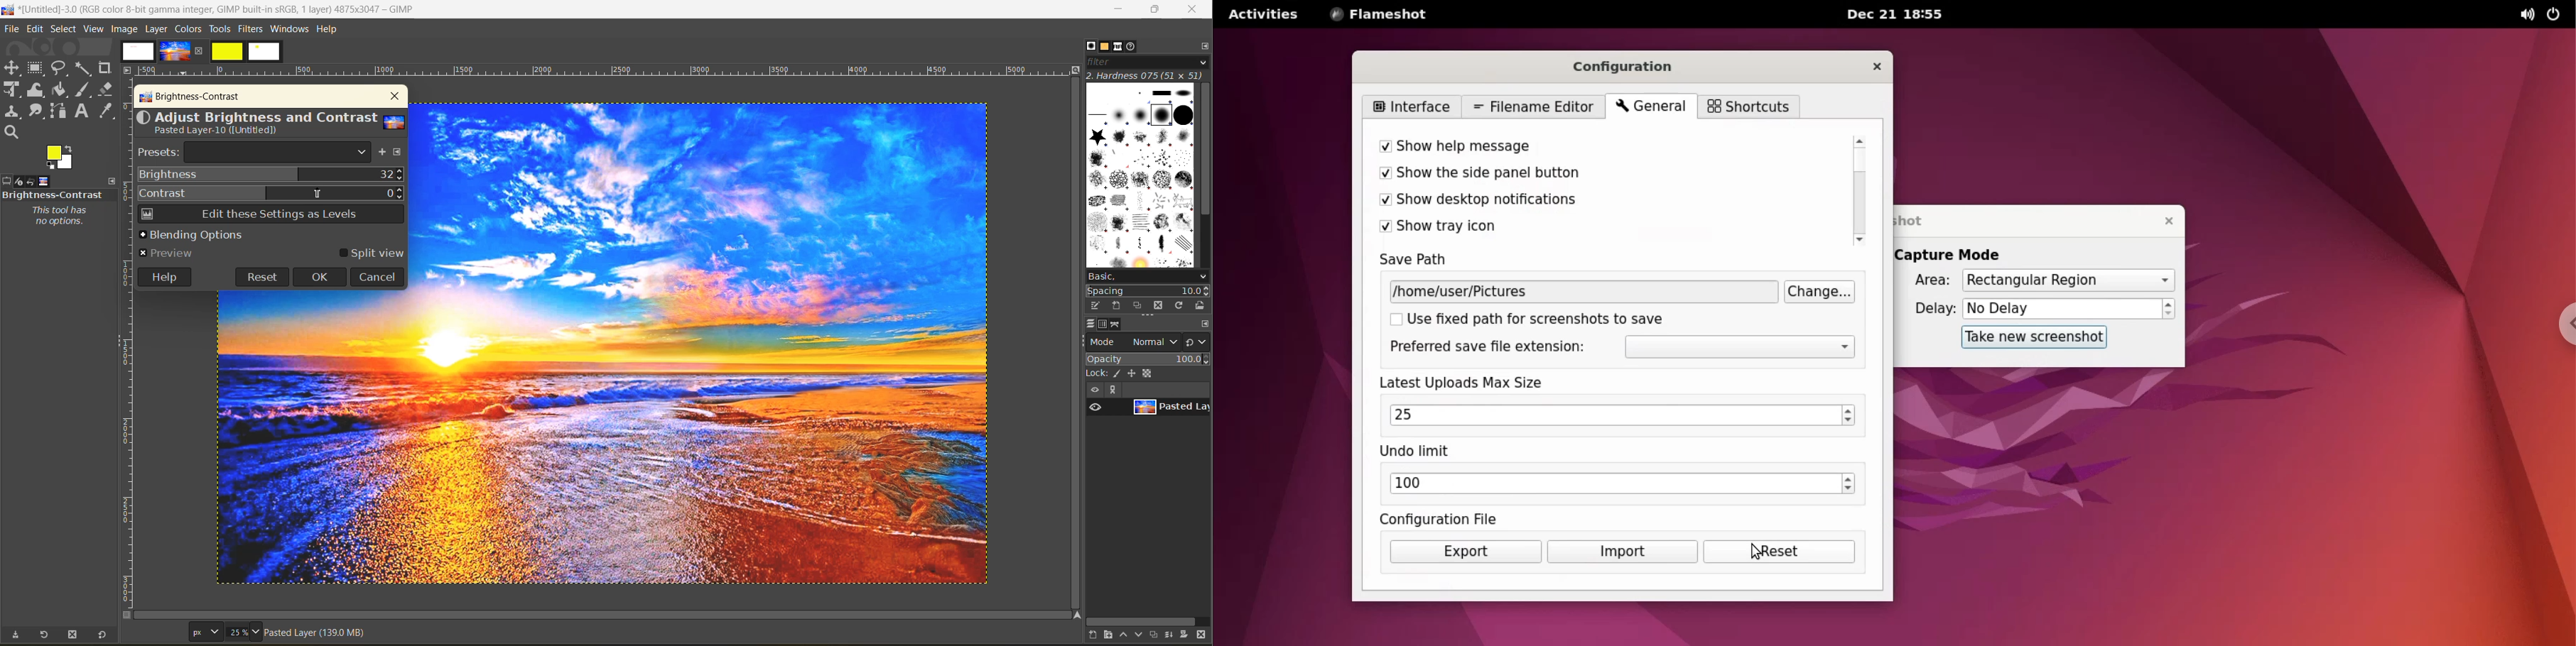 Image resolution: width=2576 pixels, height=672 pixels. Describe the element at coordinates (270, 216) in the screenshot. I see `edit these settings as levels` at that location.